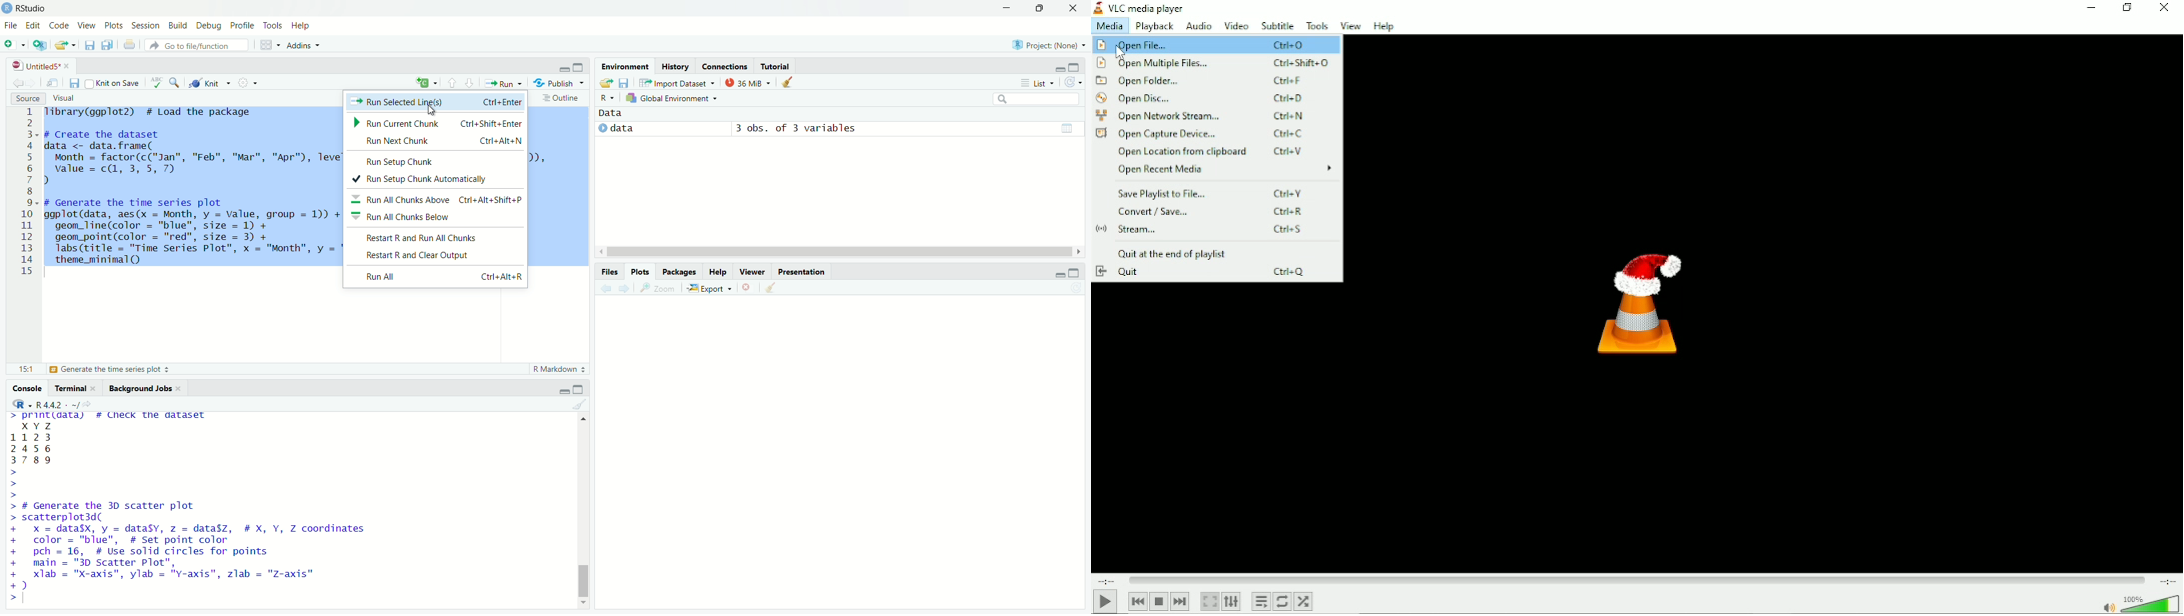 The width and height of the screenshot is (2184, 616). I want to click on knit, so click(210, 84).